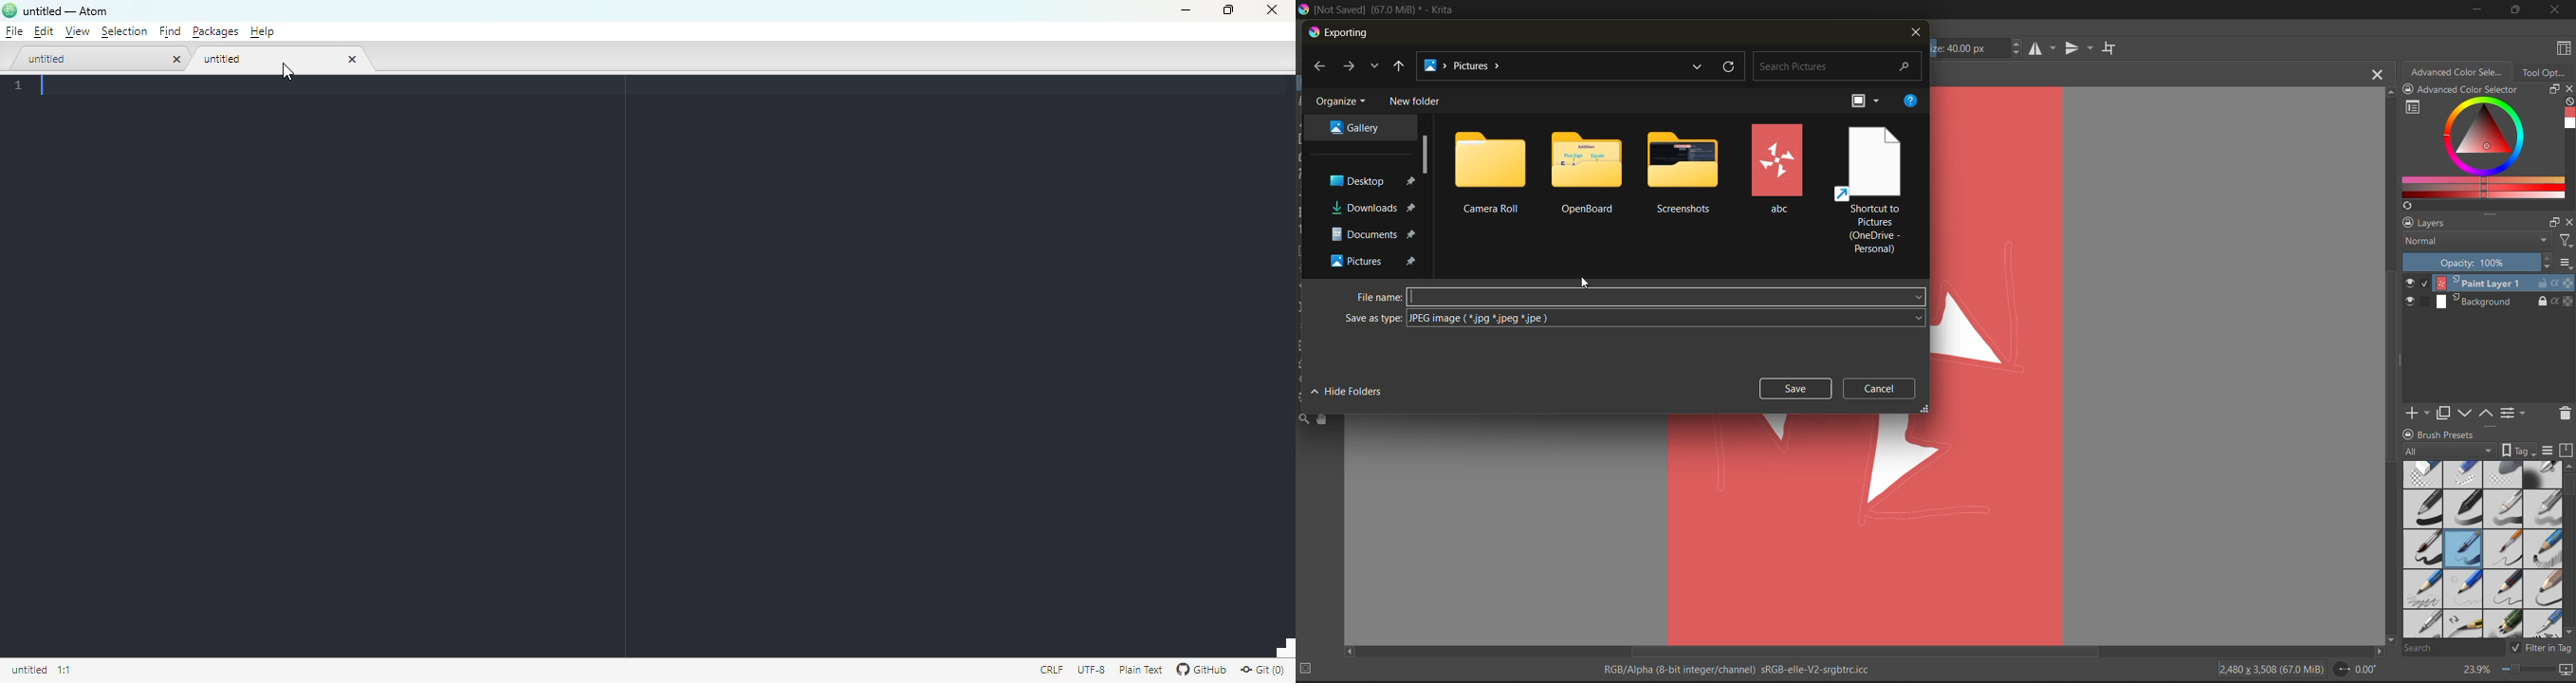  I want to click on add, so click(2421, 412).